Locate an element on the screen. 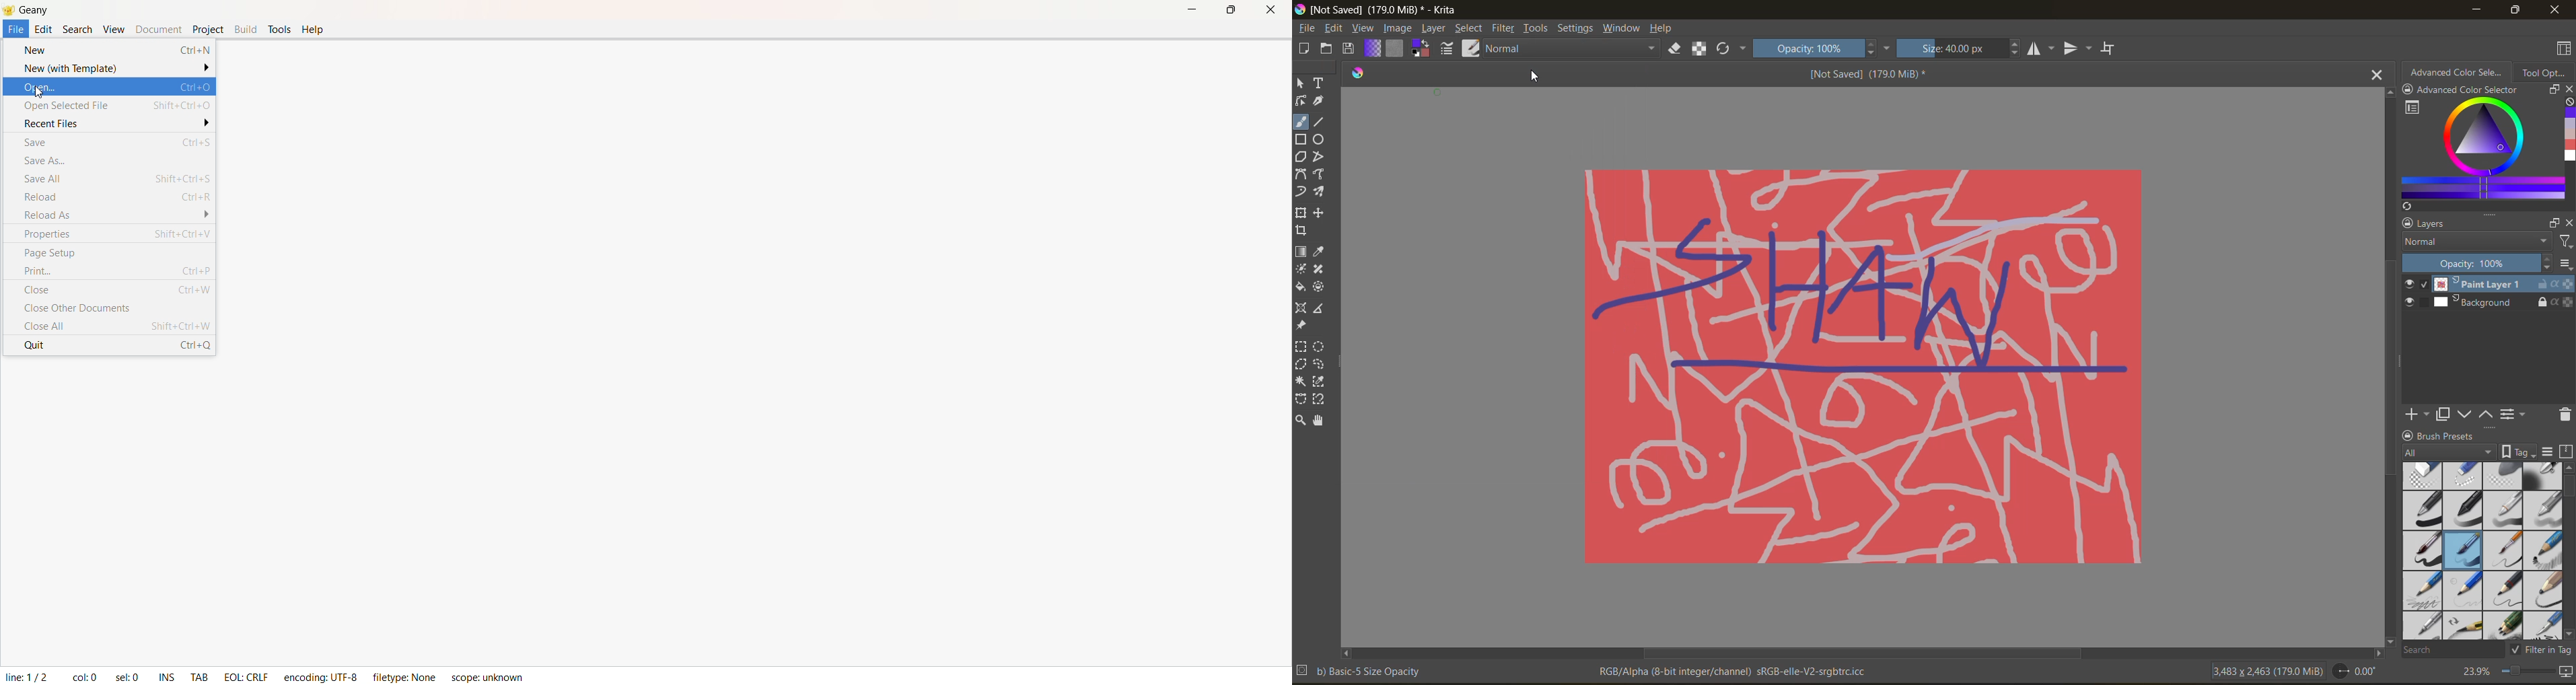 This screenshot has height=700, width=2576. 23.9% is located at coordinates (2475, 672).